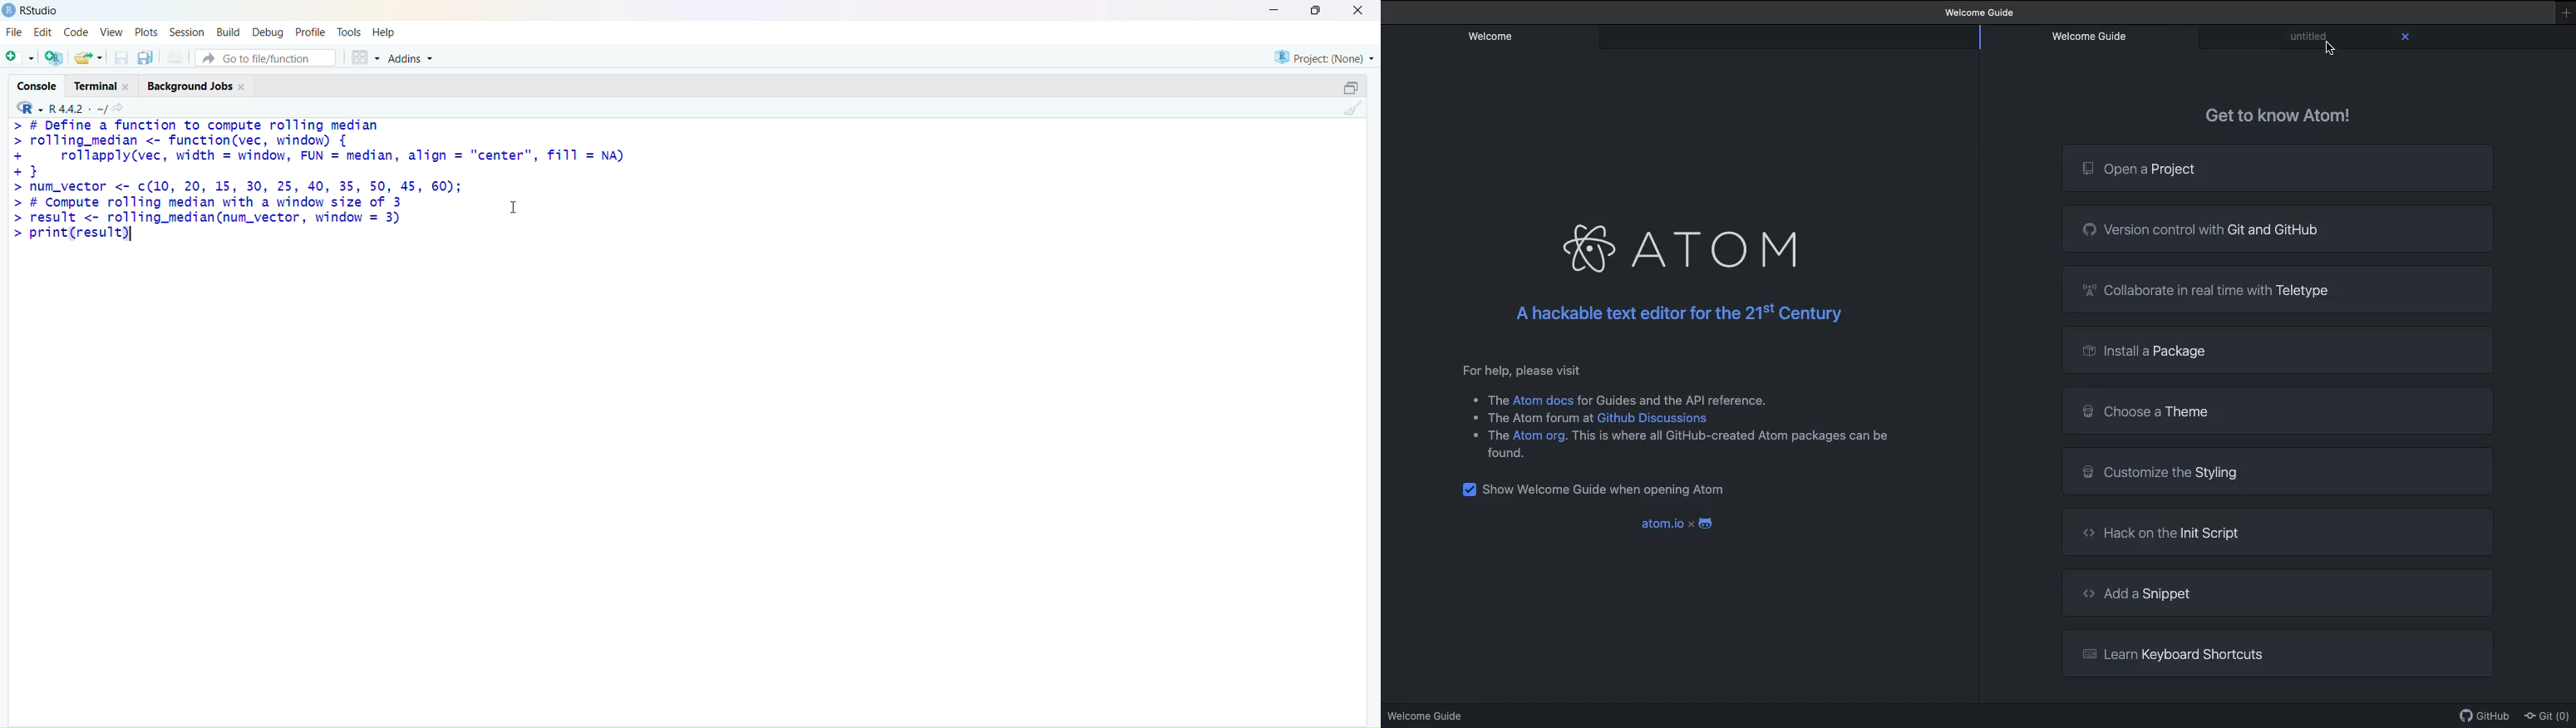 Image resolution: width=2576 pixels, height=728 pixels. What do you see at coordinates (267, 34) in the screenshot?
I see `debug` at bounding box center [267, 34].